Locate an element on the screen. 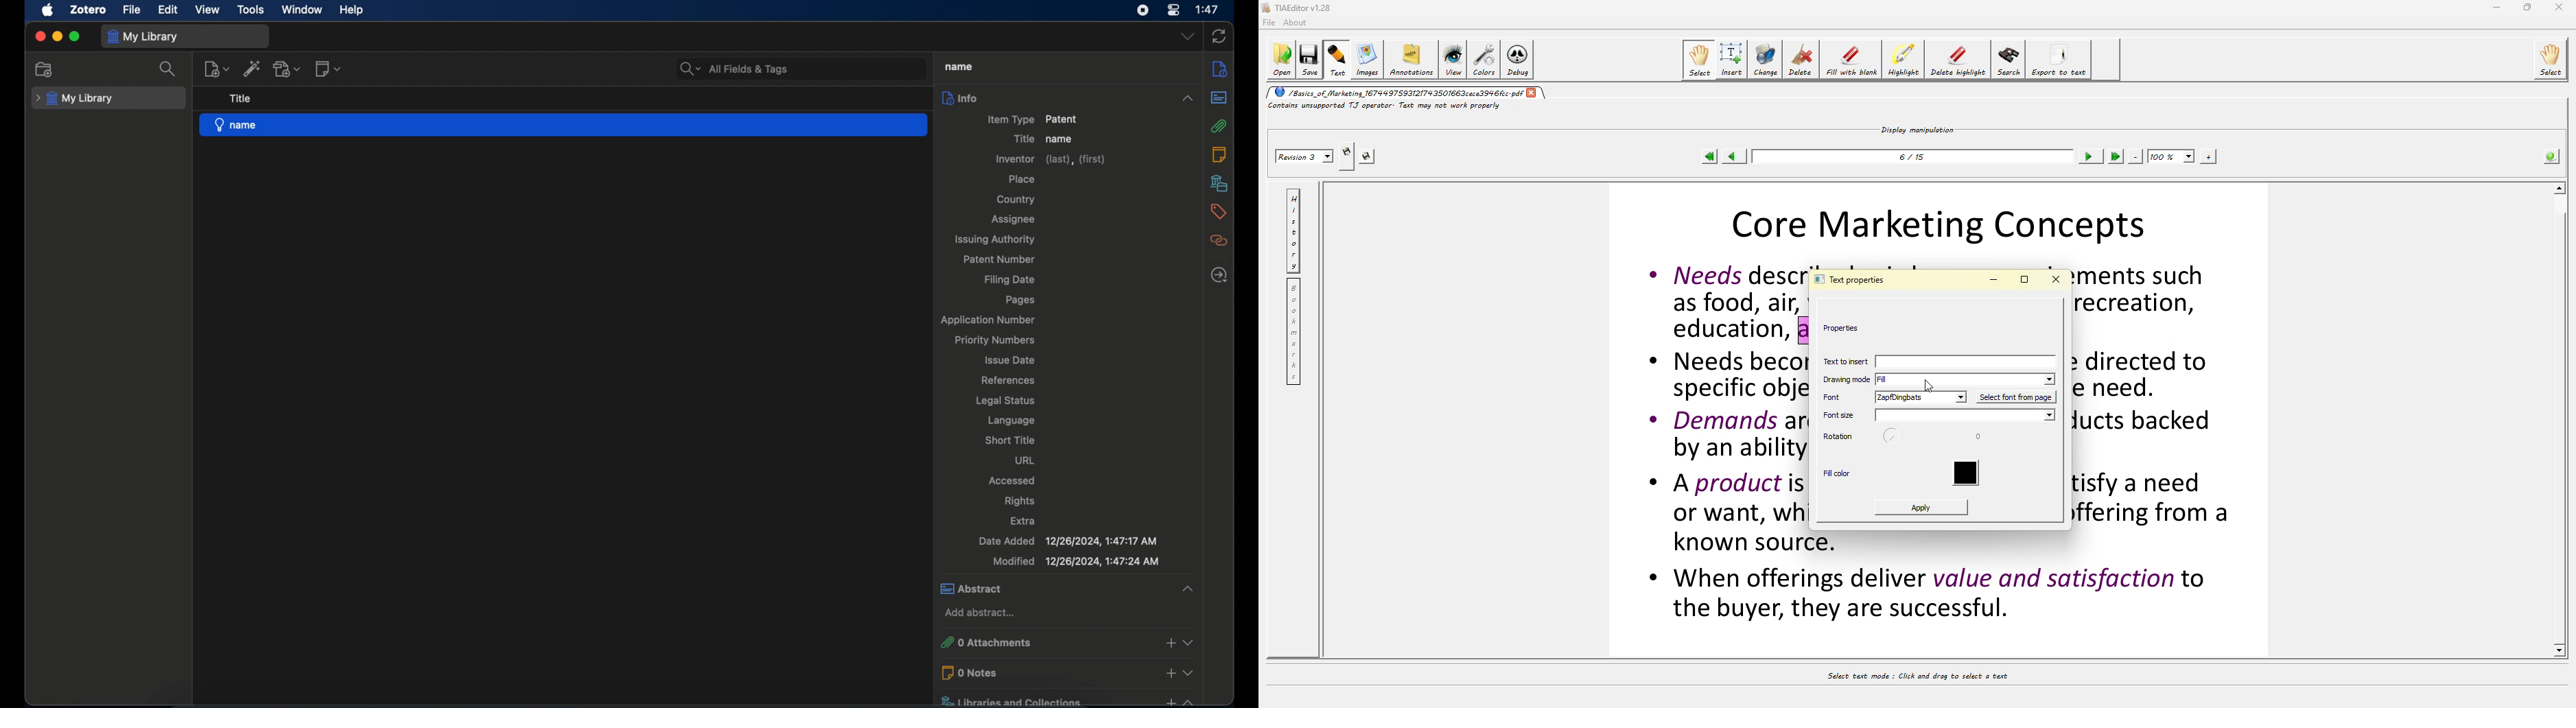  priority numbers is located at coordinates (996, 340).